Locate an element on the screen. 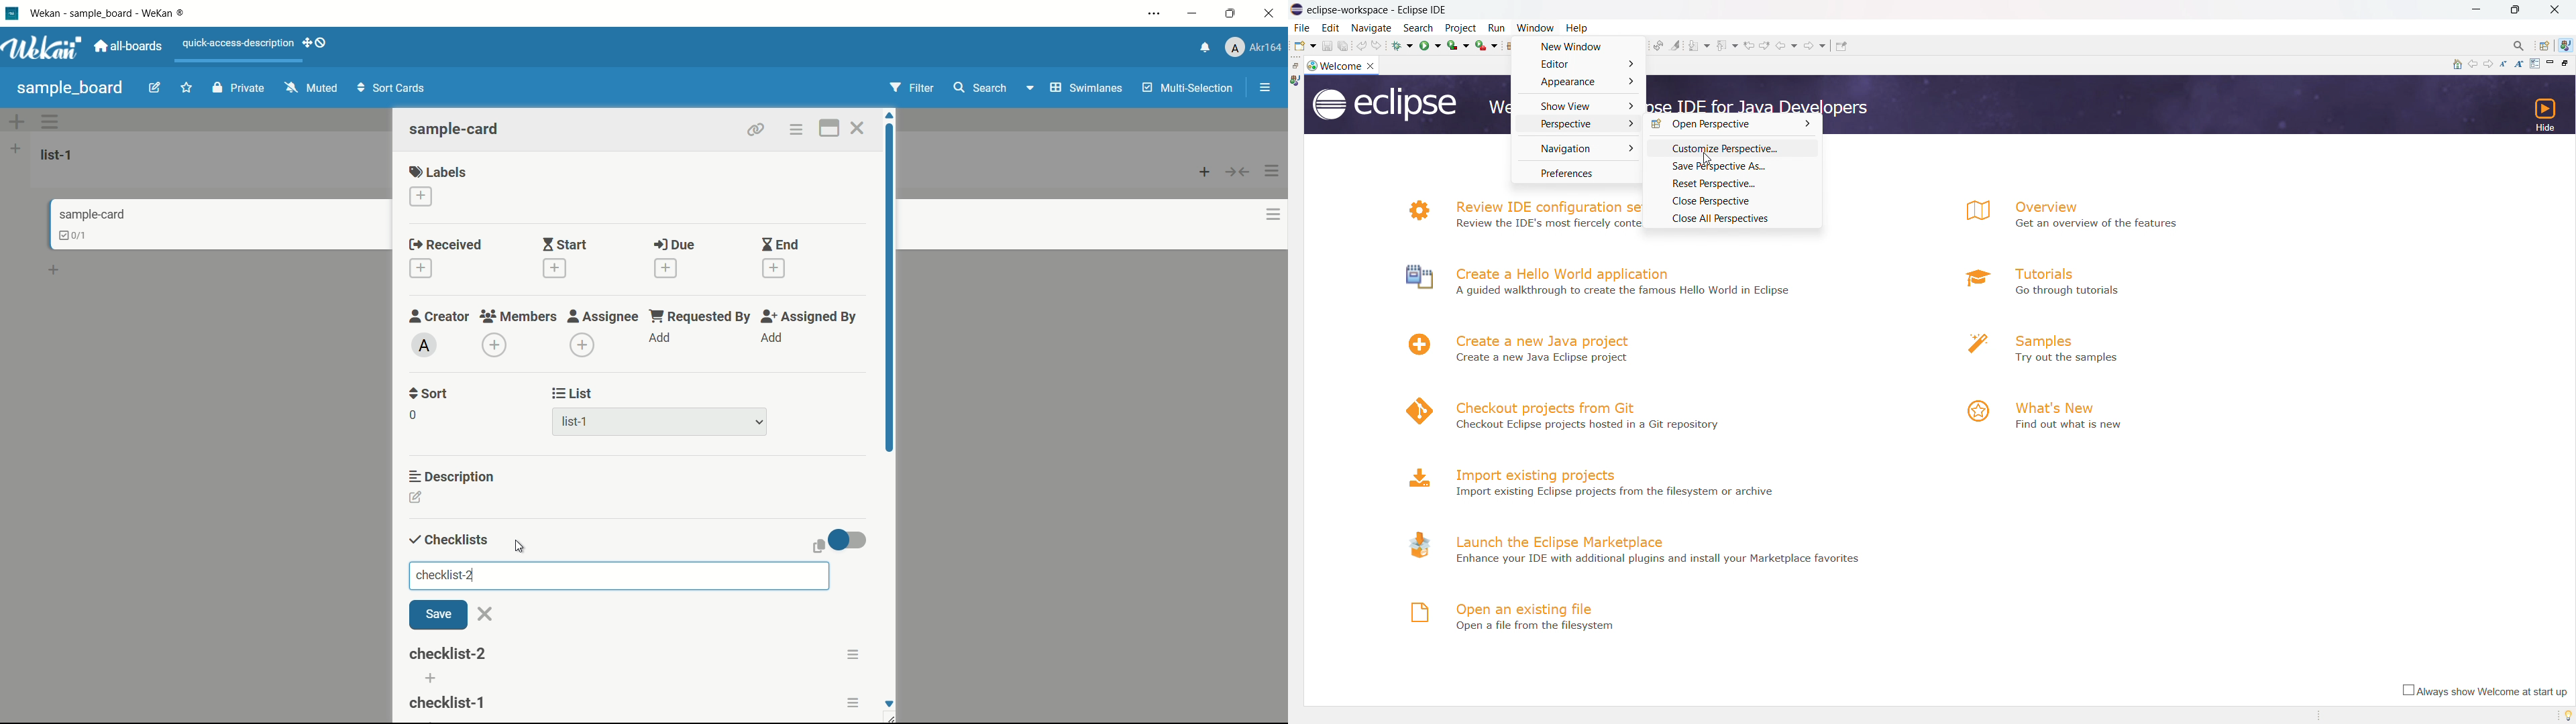 This screenshot has height=728, width=2576. appearance is located at coordinates (1576, 81).